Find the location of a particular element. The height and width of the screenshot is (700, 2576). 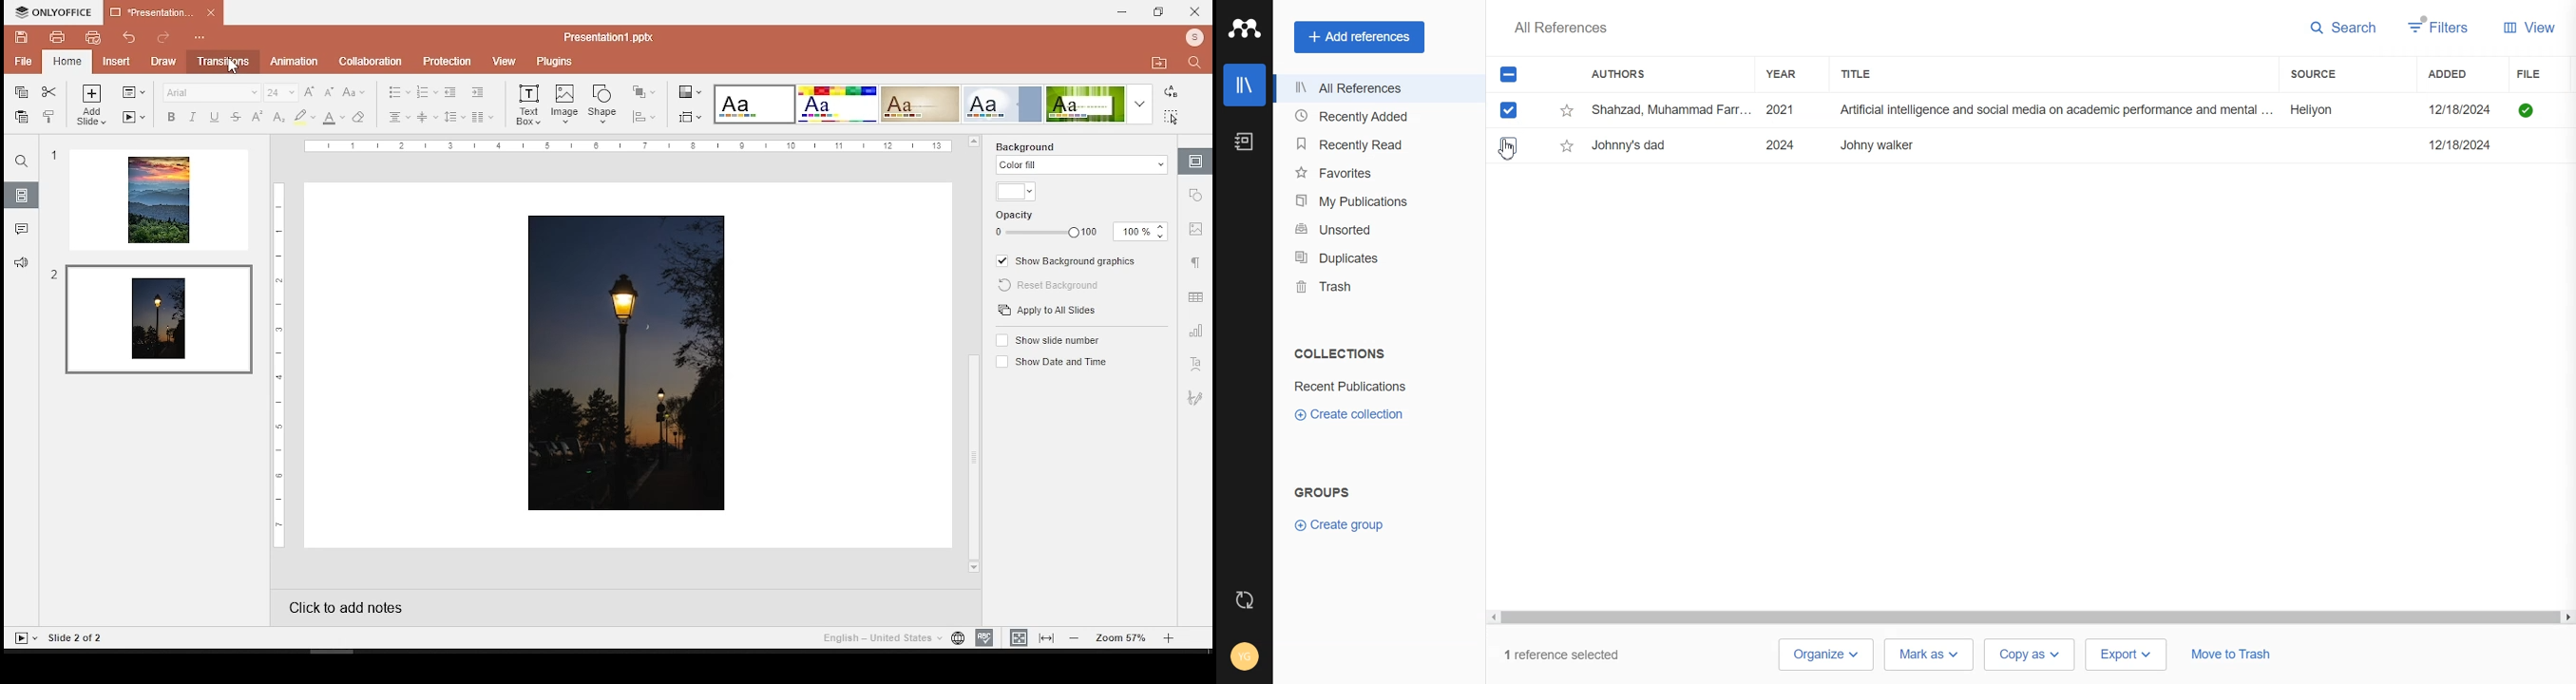

support and feedback is located at coordinates (21, 261).